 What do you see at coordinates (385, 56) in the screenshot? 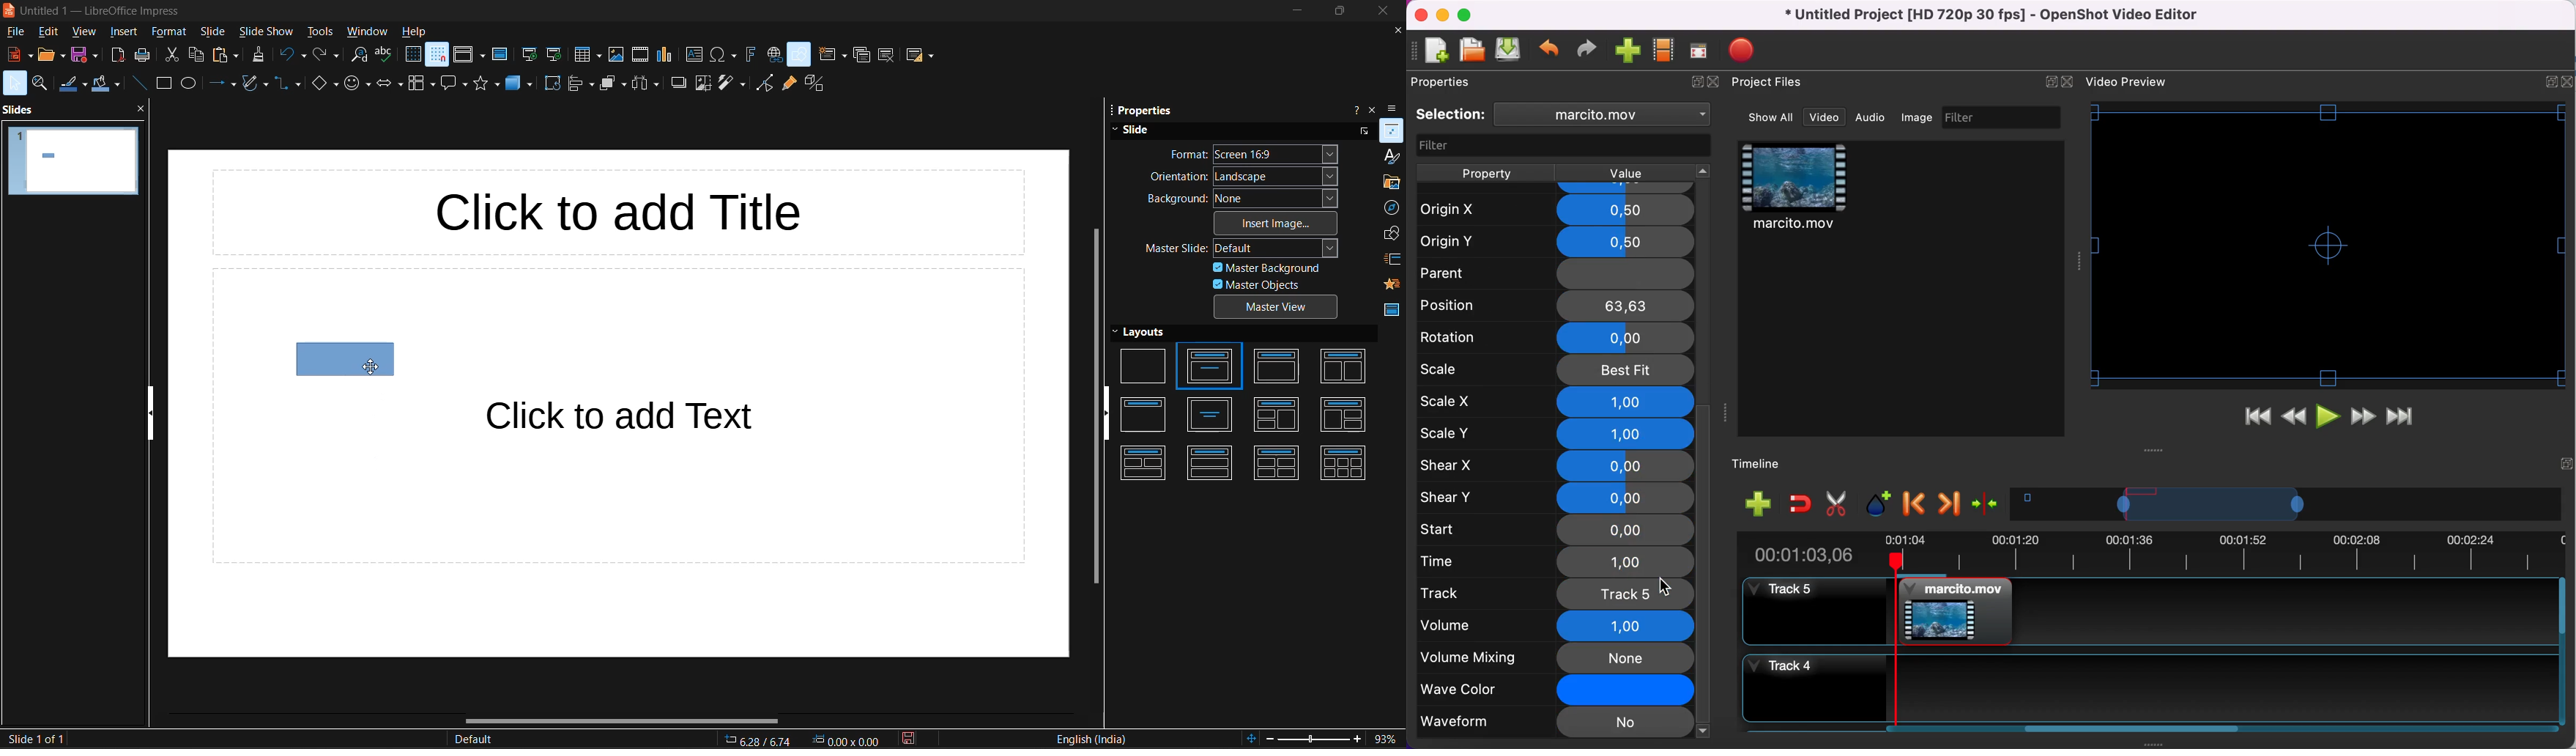
I see `spelling` at bounding box center [385, 56].